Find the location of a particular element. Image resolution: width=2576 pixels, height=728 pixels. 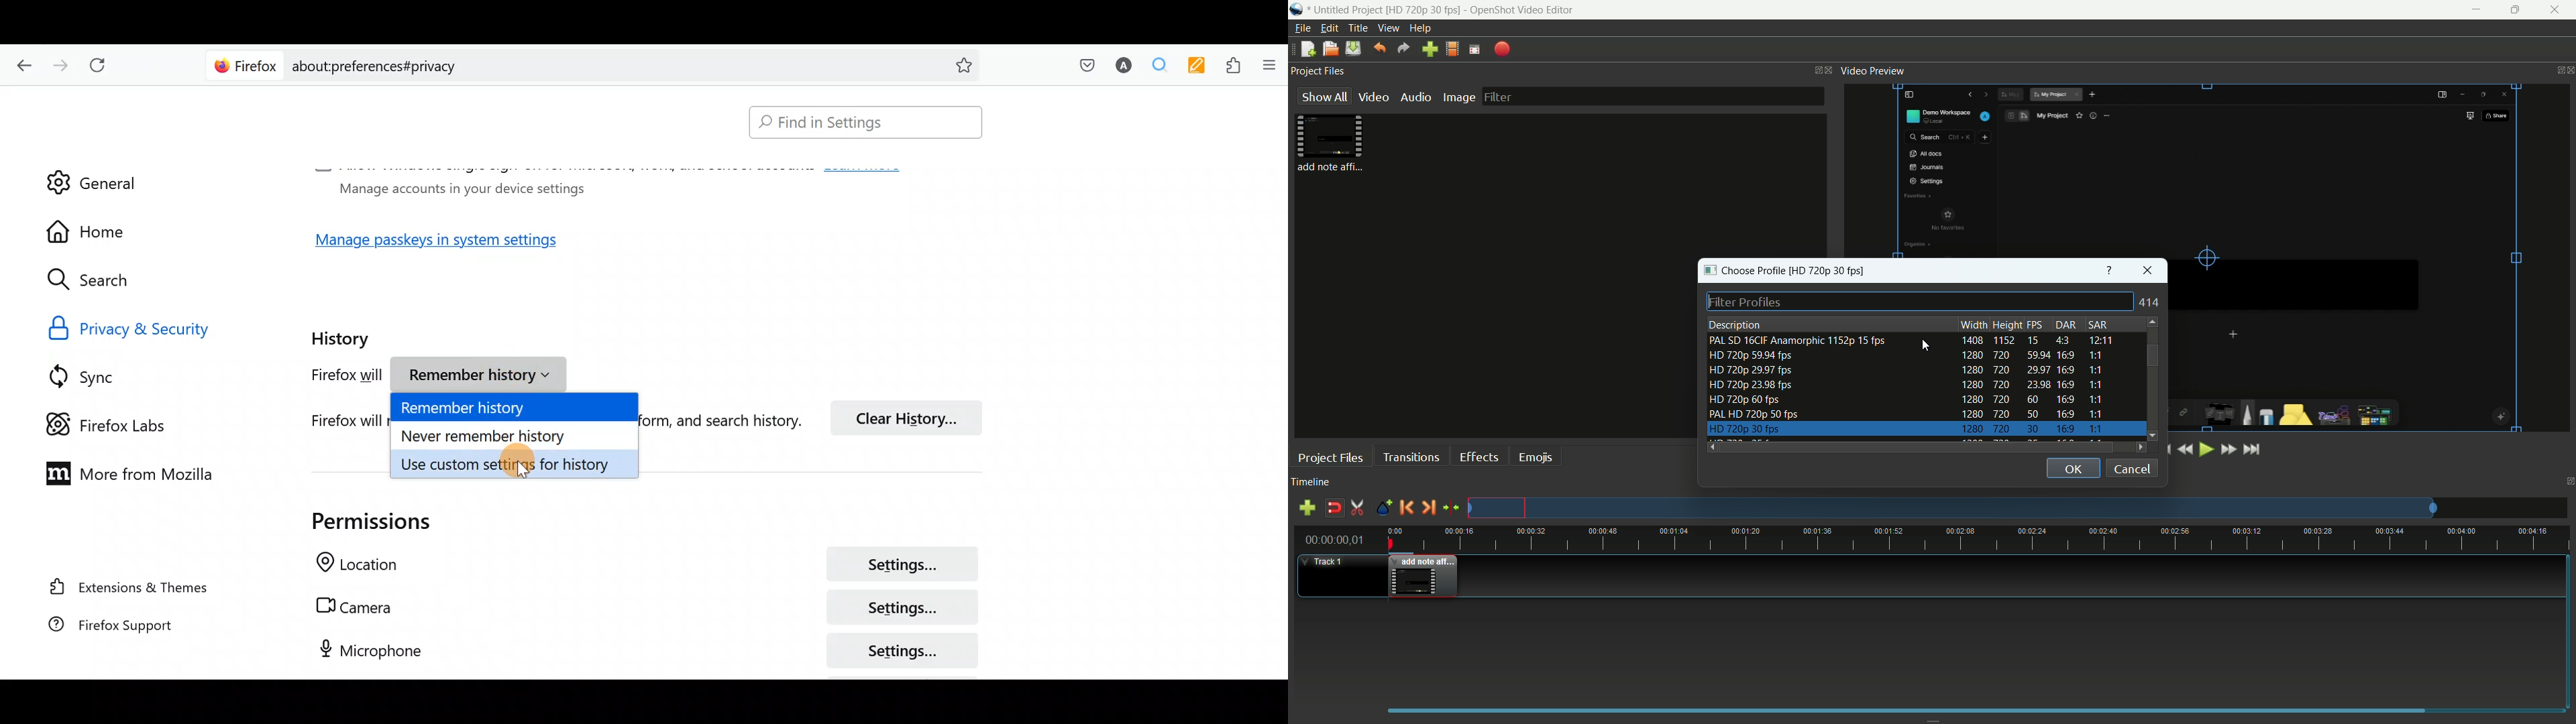

import files is located at coordinates (1430, 50).